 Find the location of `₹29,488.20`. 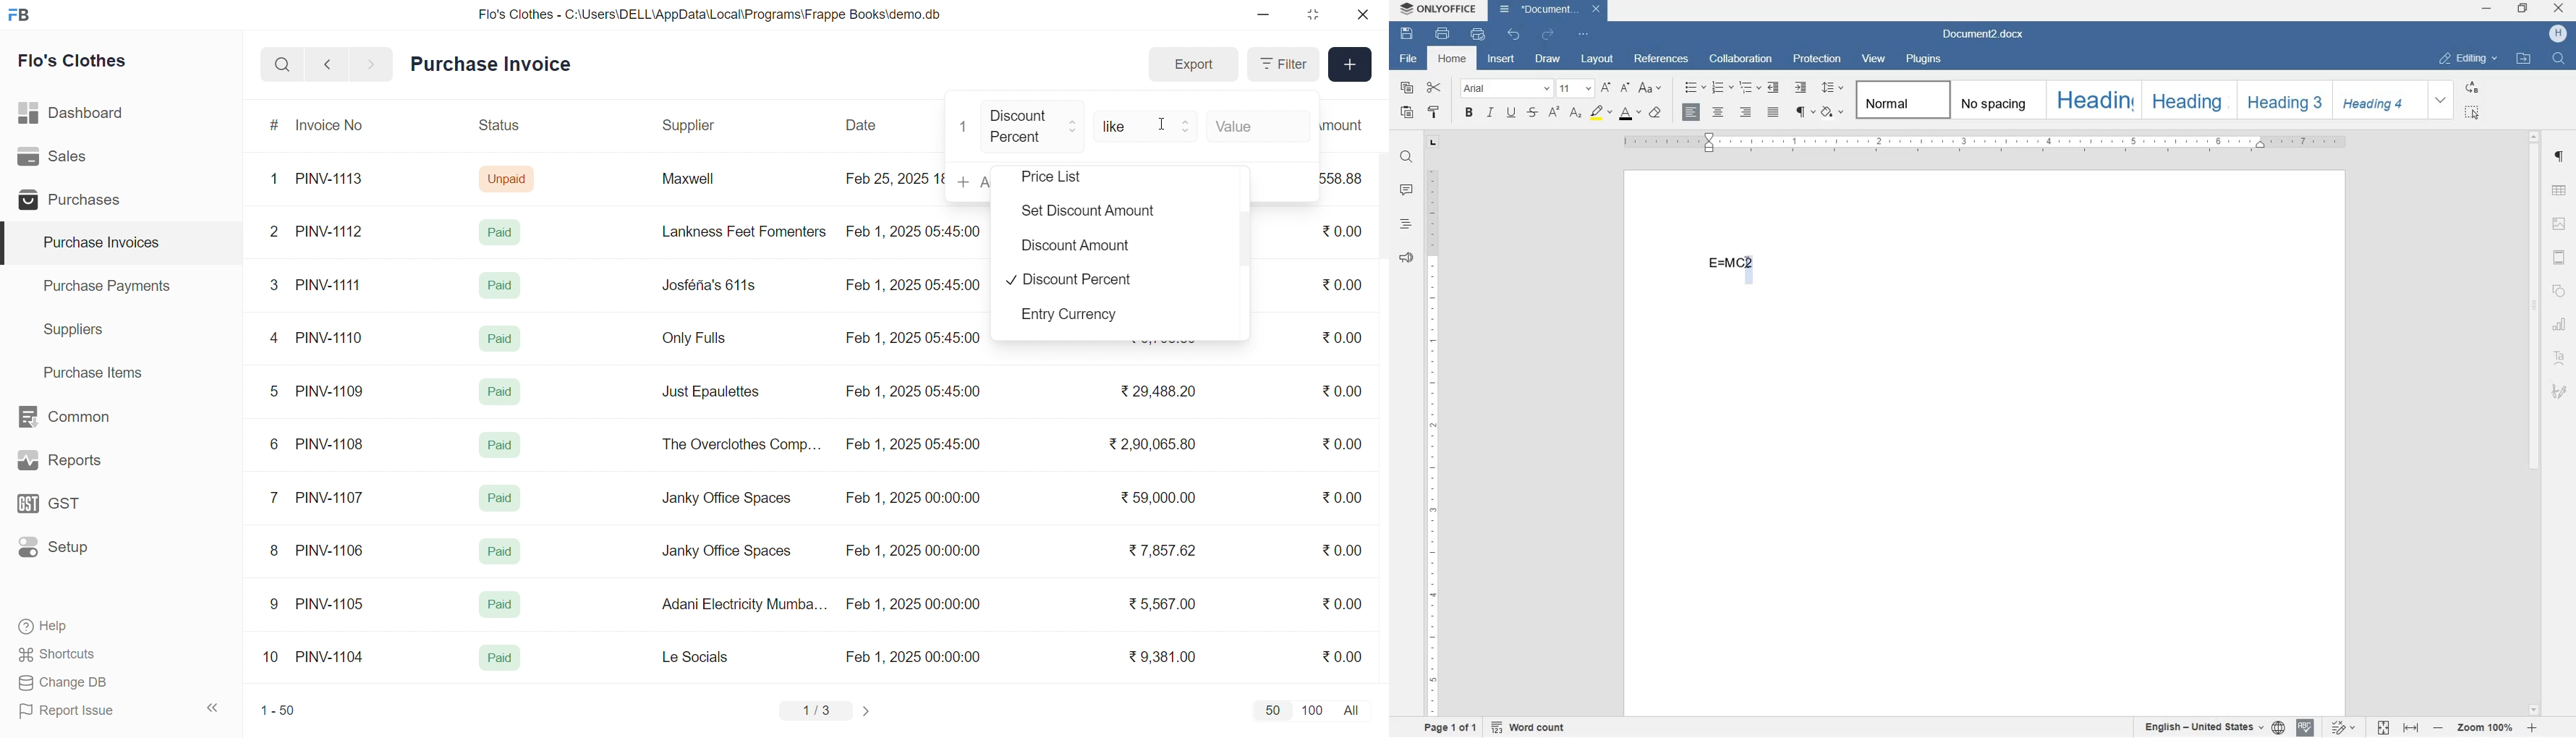

₹29,488.20 is located at coordinates (1154, 391).